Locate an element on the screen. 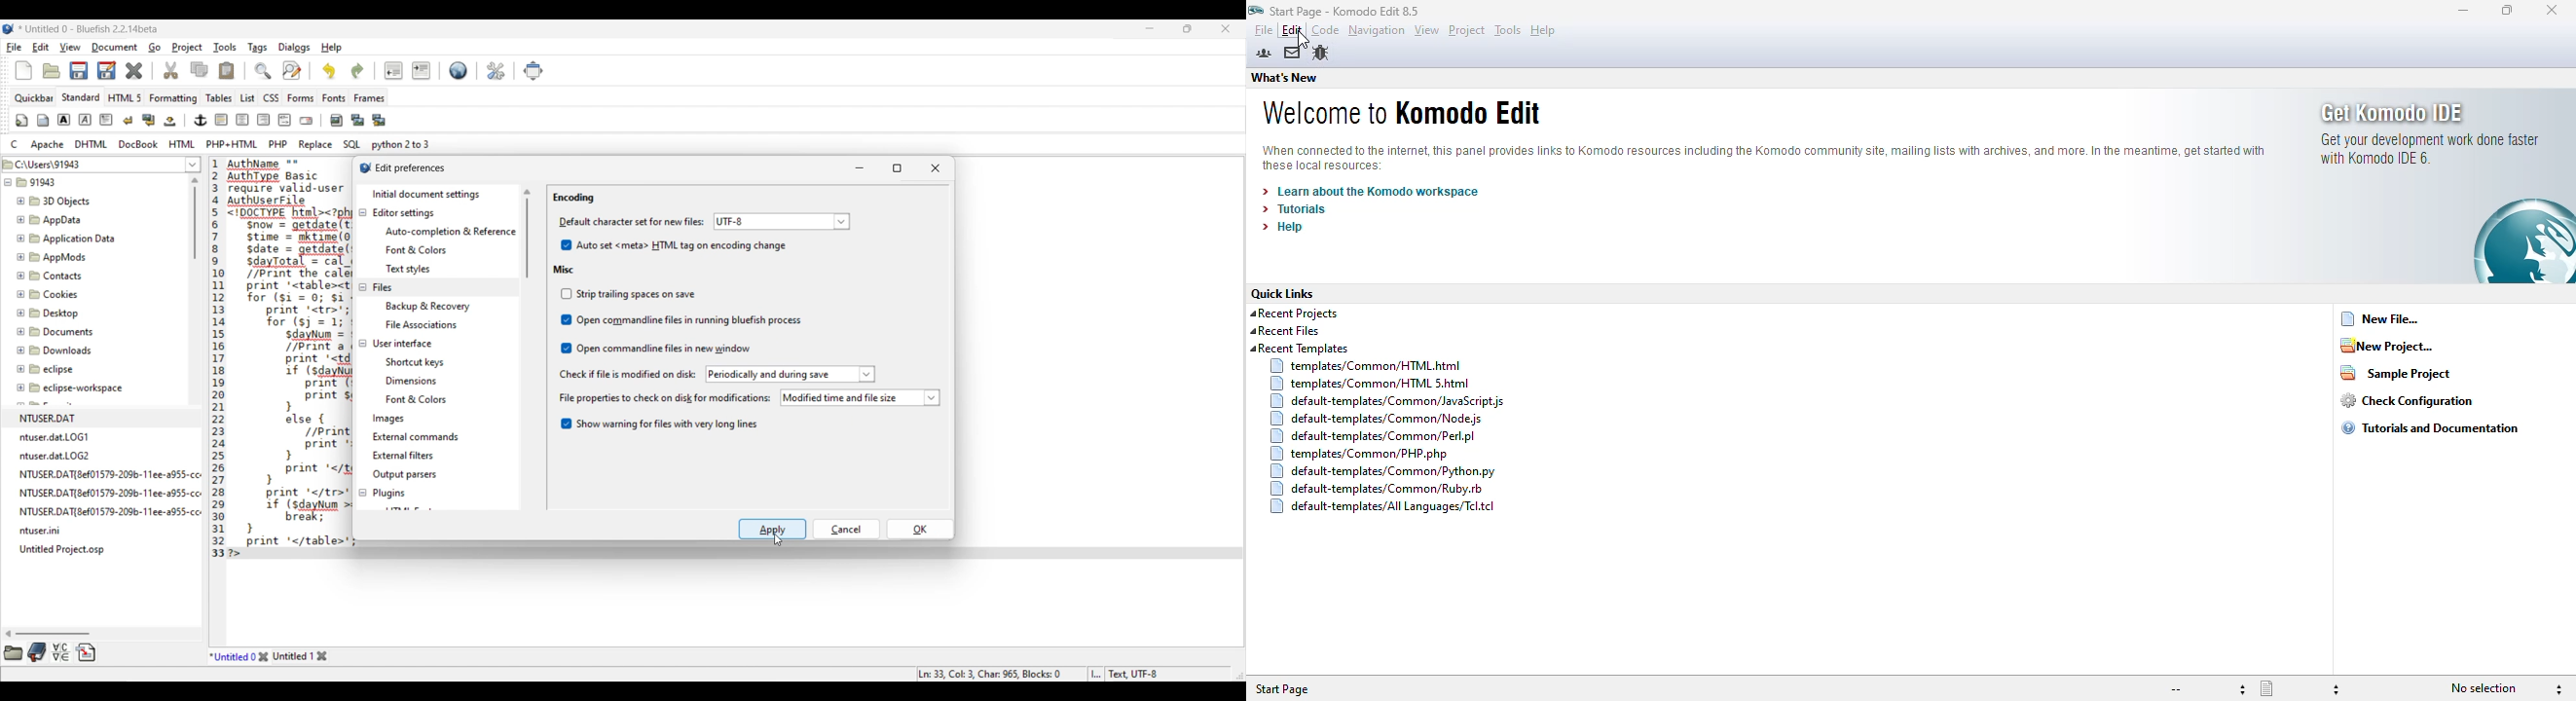 The width and height of the screenshot is (2576, 728). Search and replace is located at coordinates (278, 70).